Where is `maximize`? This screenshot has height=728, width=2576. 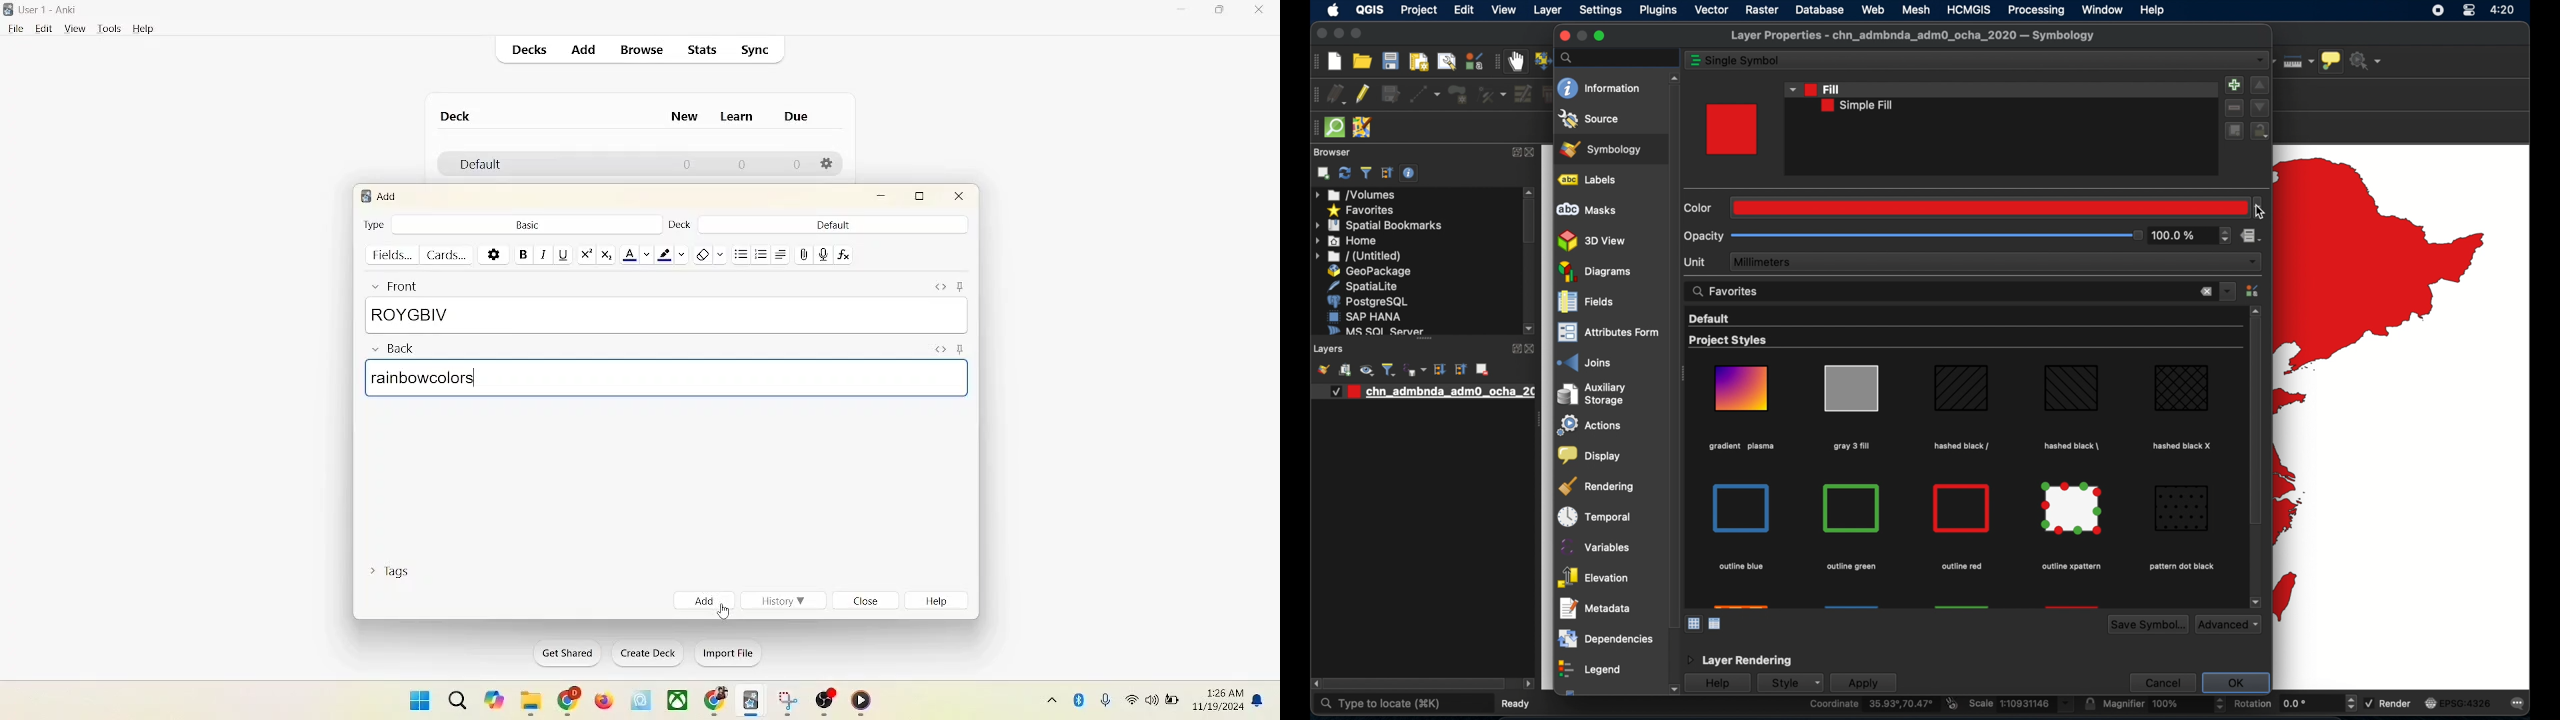
maximize is located at coordinates (1222, 13).